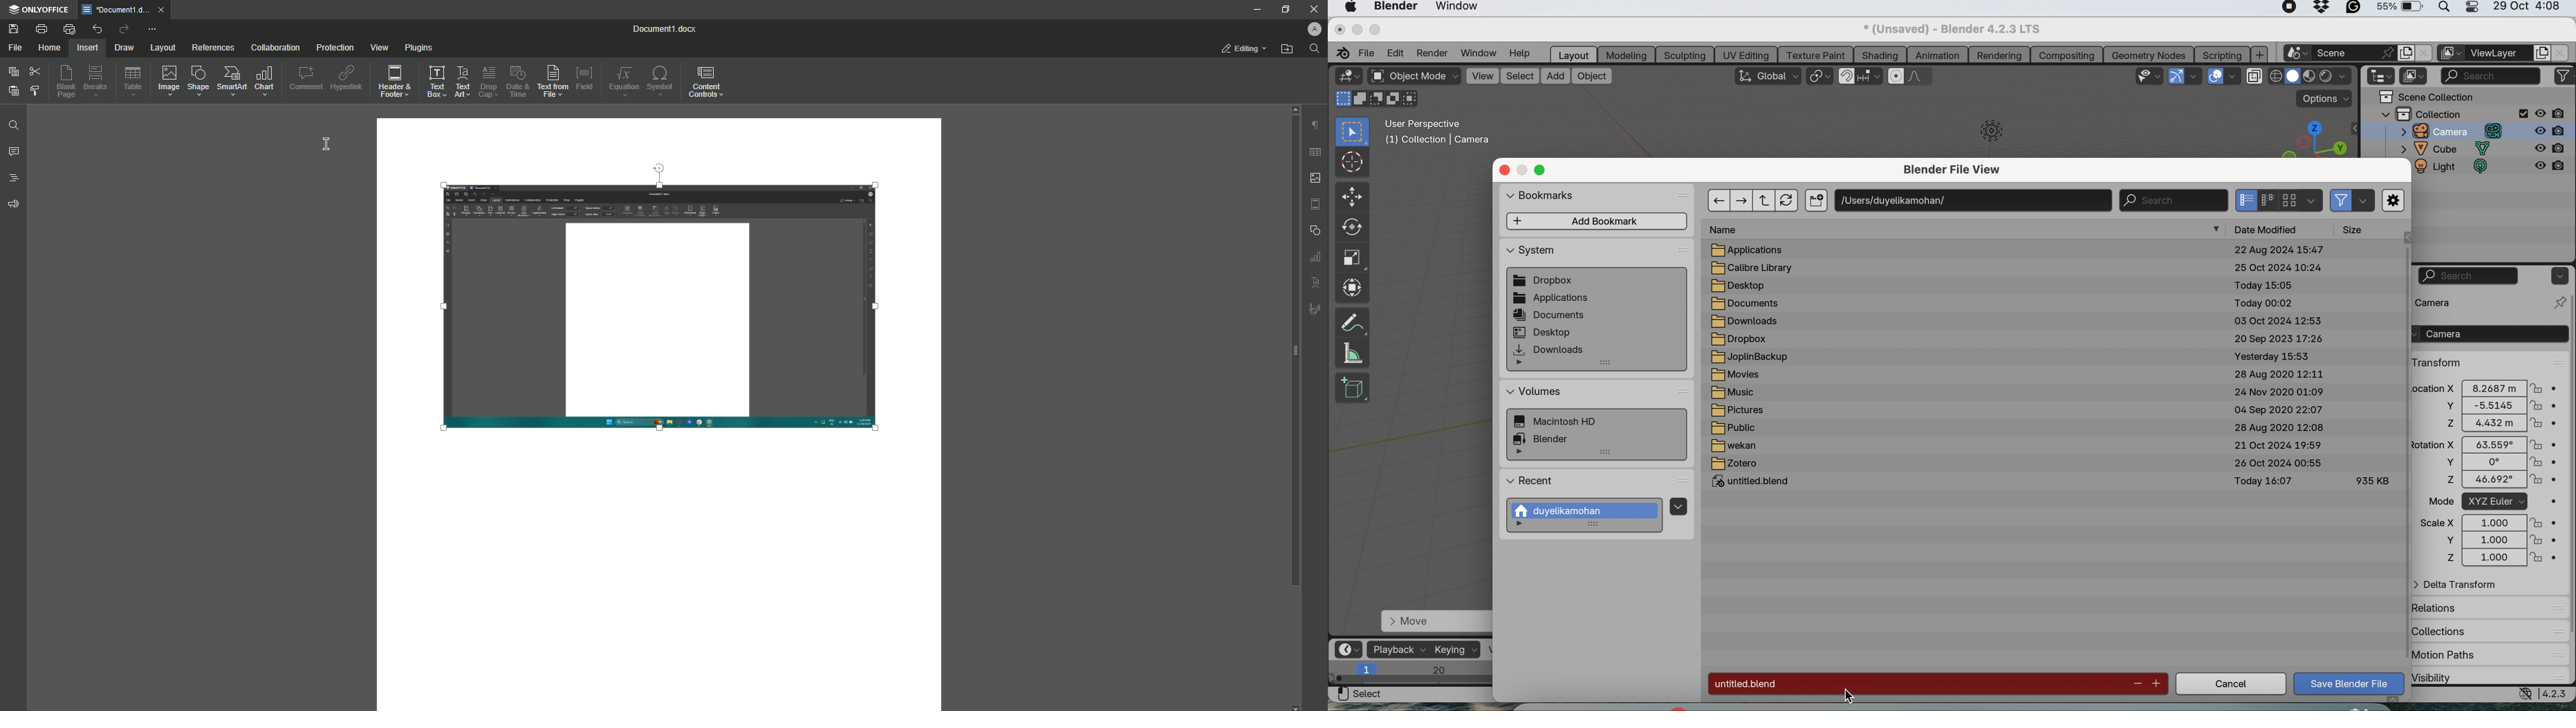 The width and height of the screenshot is (2576, 728). I want to click on more, so click(1523, 525).